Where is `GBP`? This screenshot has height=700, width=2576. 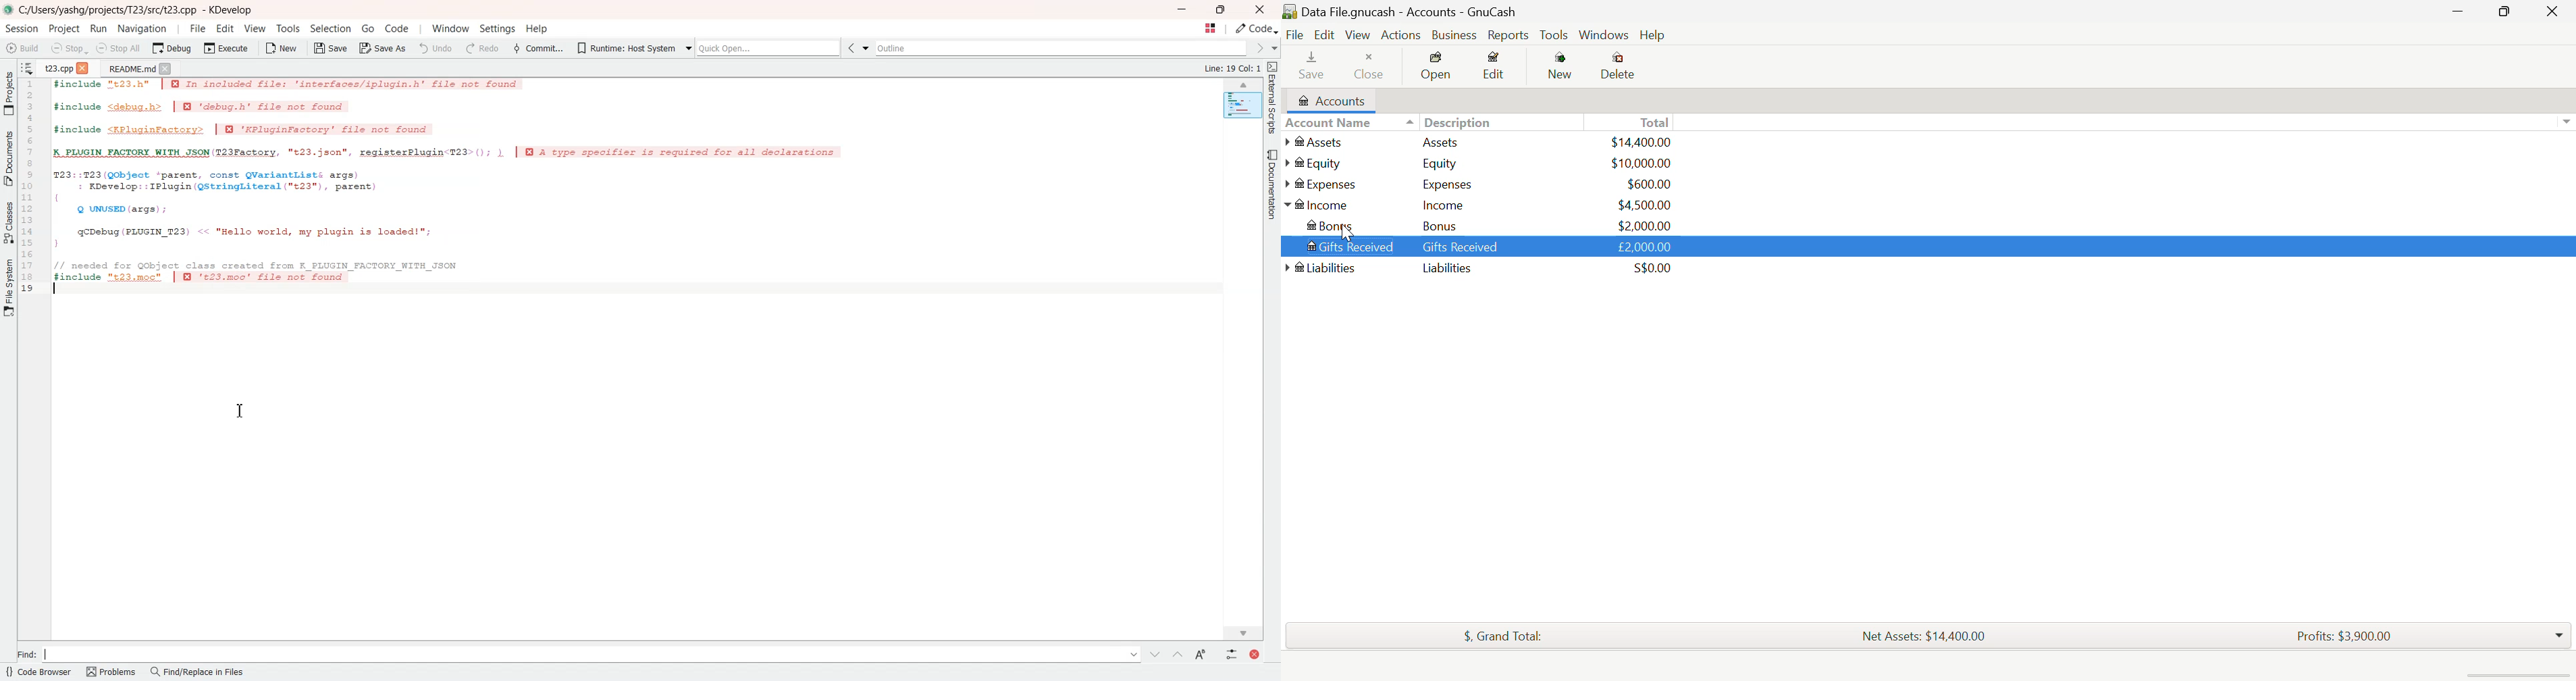 GBP is located at coordinates (1644, 246).